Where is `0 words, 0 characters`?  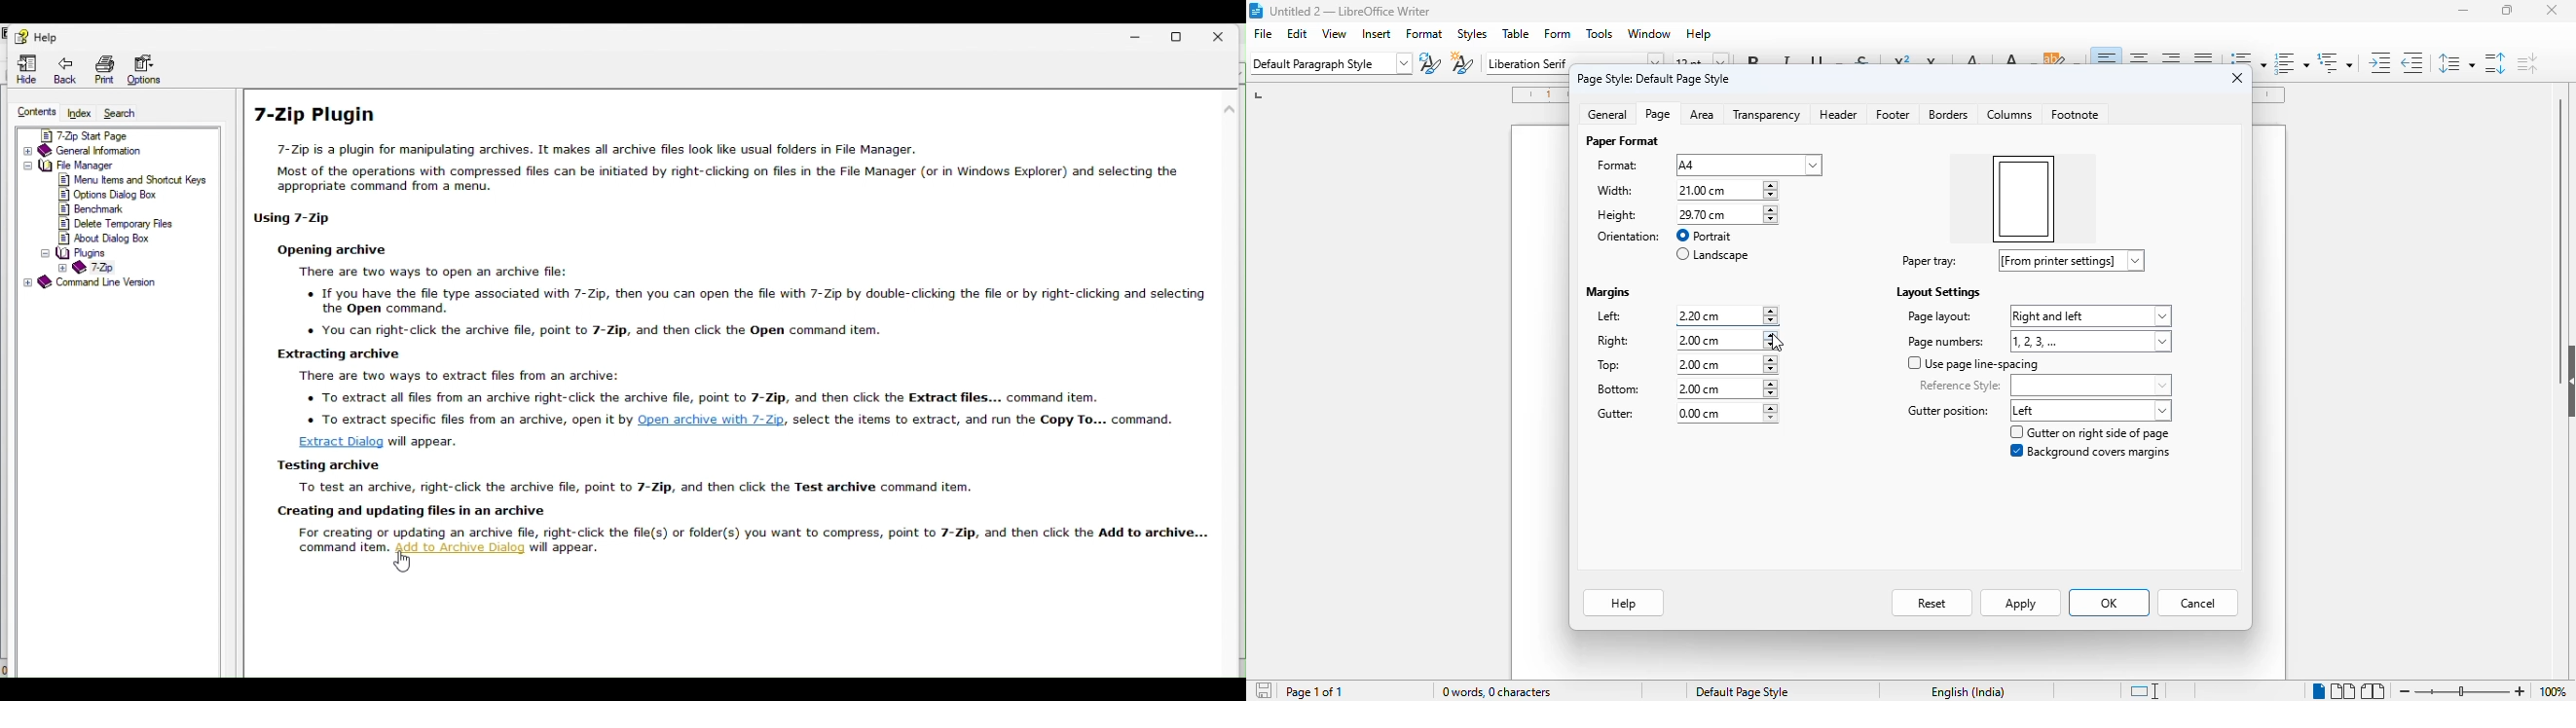
0 words, 0 characters is located at coordinates (1495, 692).